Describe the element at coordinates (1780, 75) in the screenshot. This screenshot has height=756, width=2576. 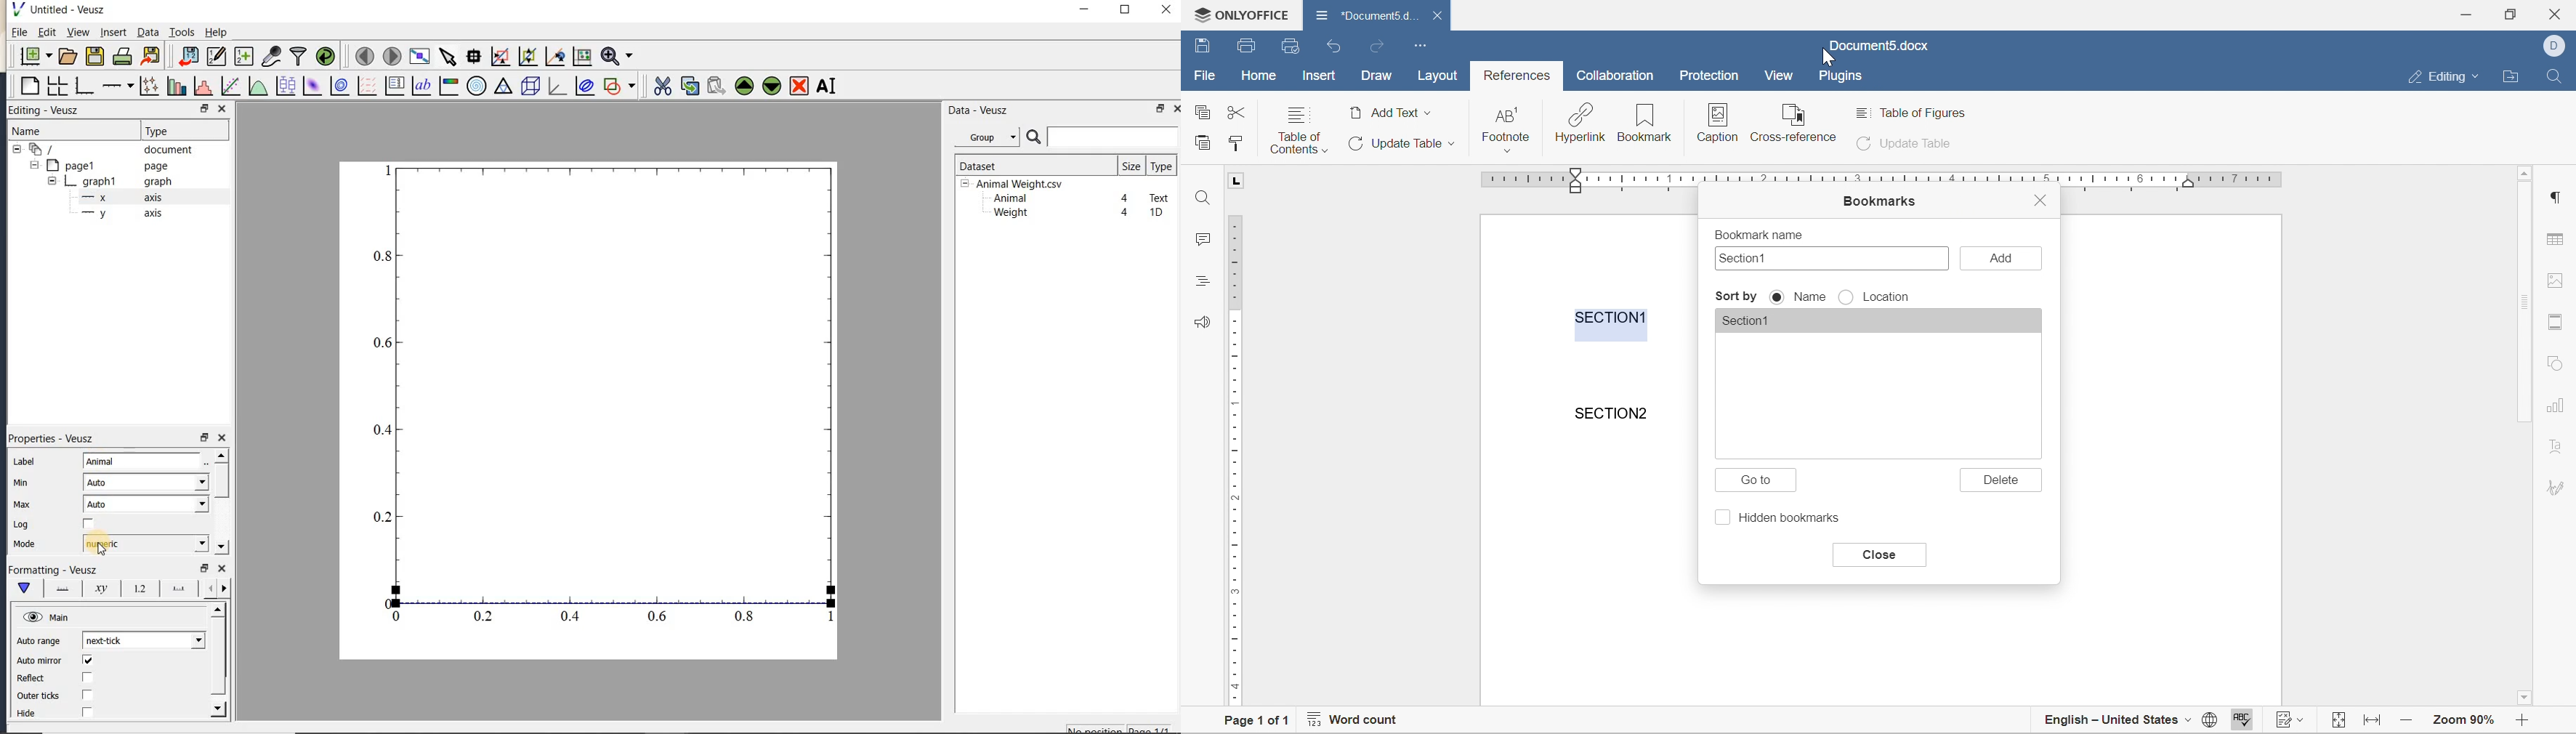
I see `view` at that location.